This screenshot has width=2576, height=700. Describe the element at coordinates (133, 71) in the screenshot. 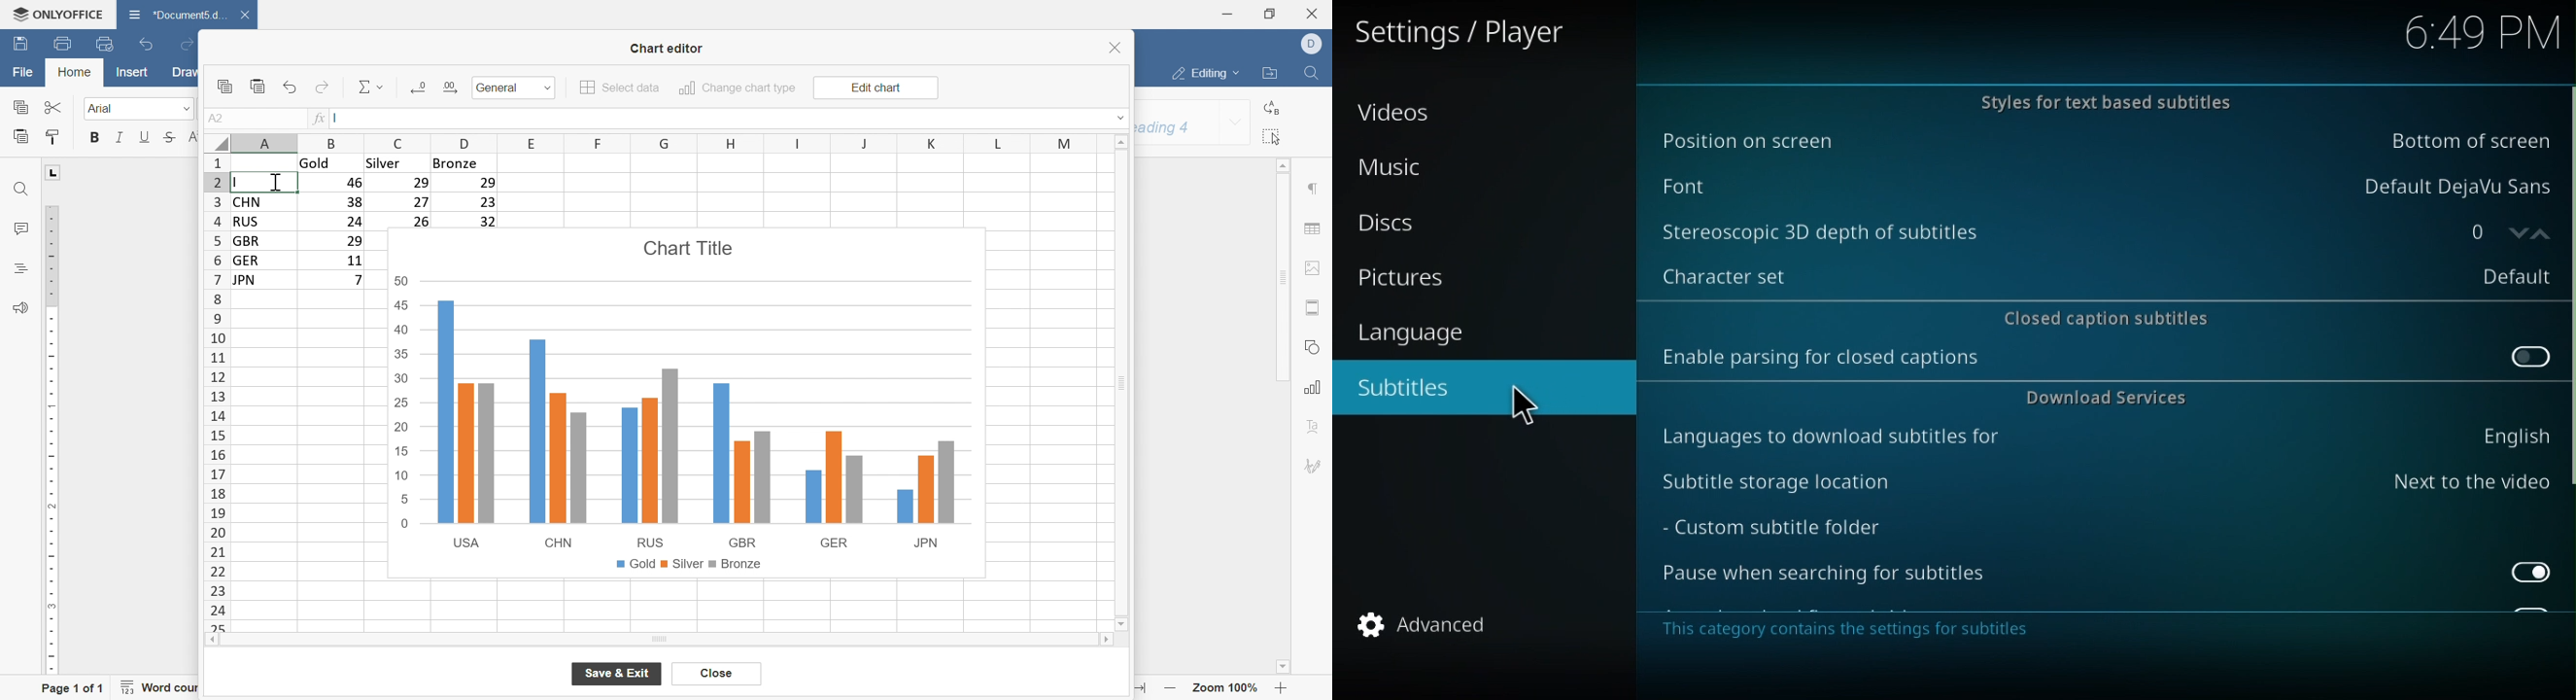

I see `insert` at that location.